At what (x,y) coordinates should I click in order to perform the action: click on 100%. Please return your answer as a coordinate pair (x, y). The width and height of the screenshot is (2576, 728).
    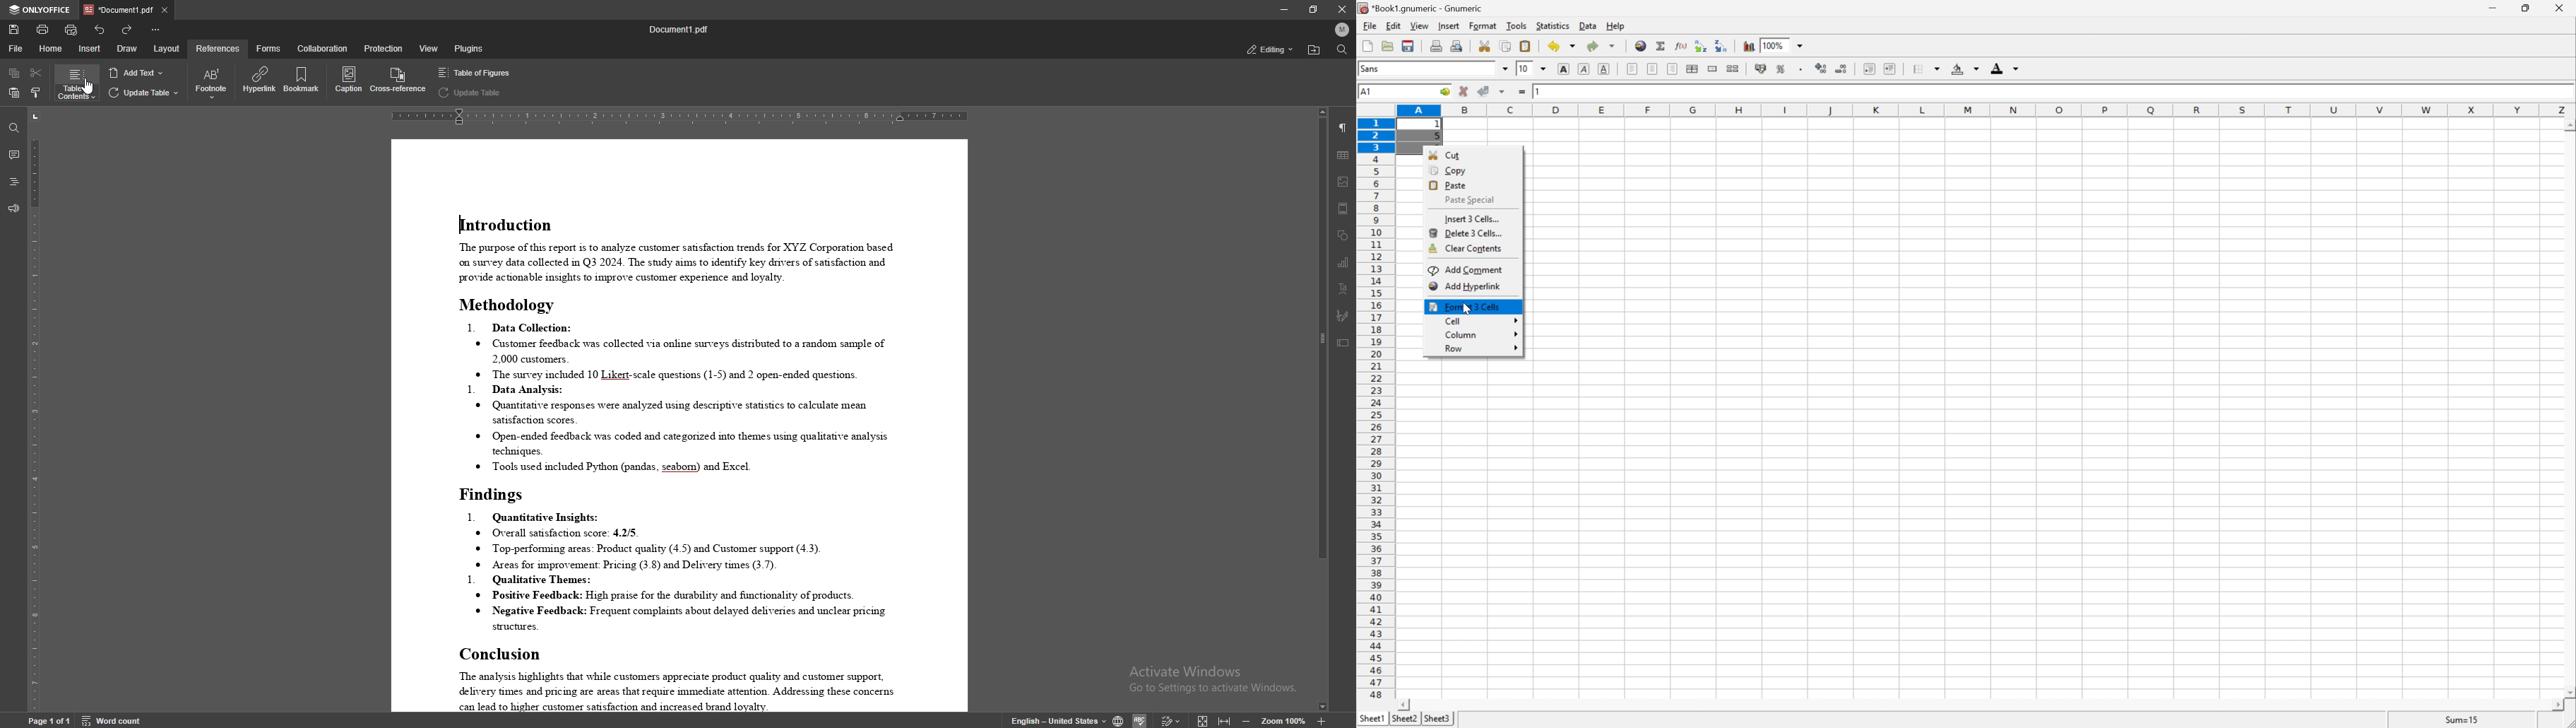
    Looking at the image, I should click on (1773, 45).